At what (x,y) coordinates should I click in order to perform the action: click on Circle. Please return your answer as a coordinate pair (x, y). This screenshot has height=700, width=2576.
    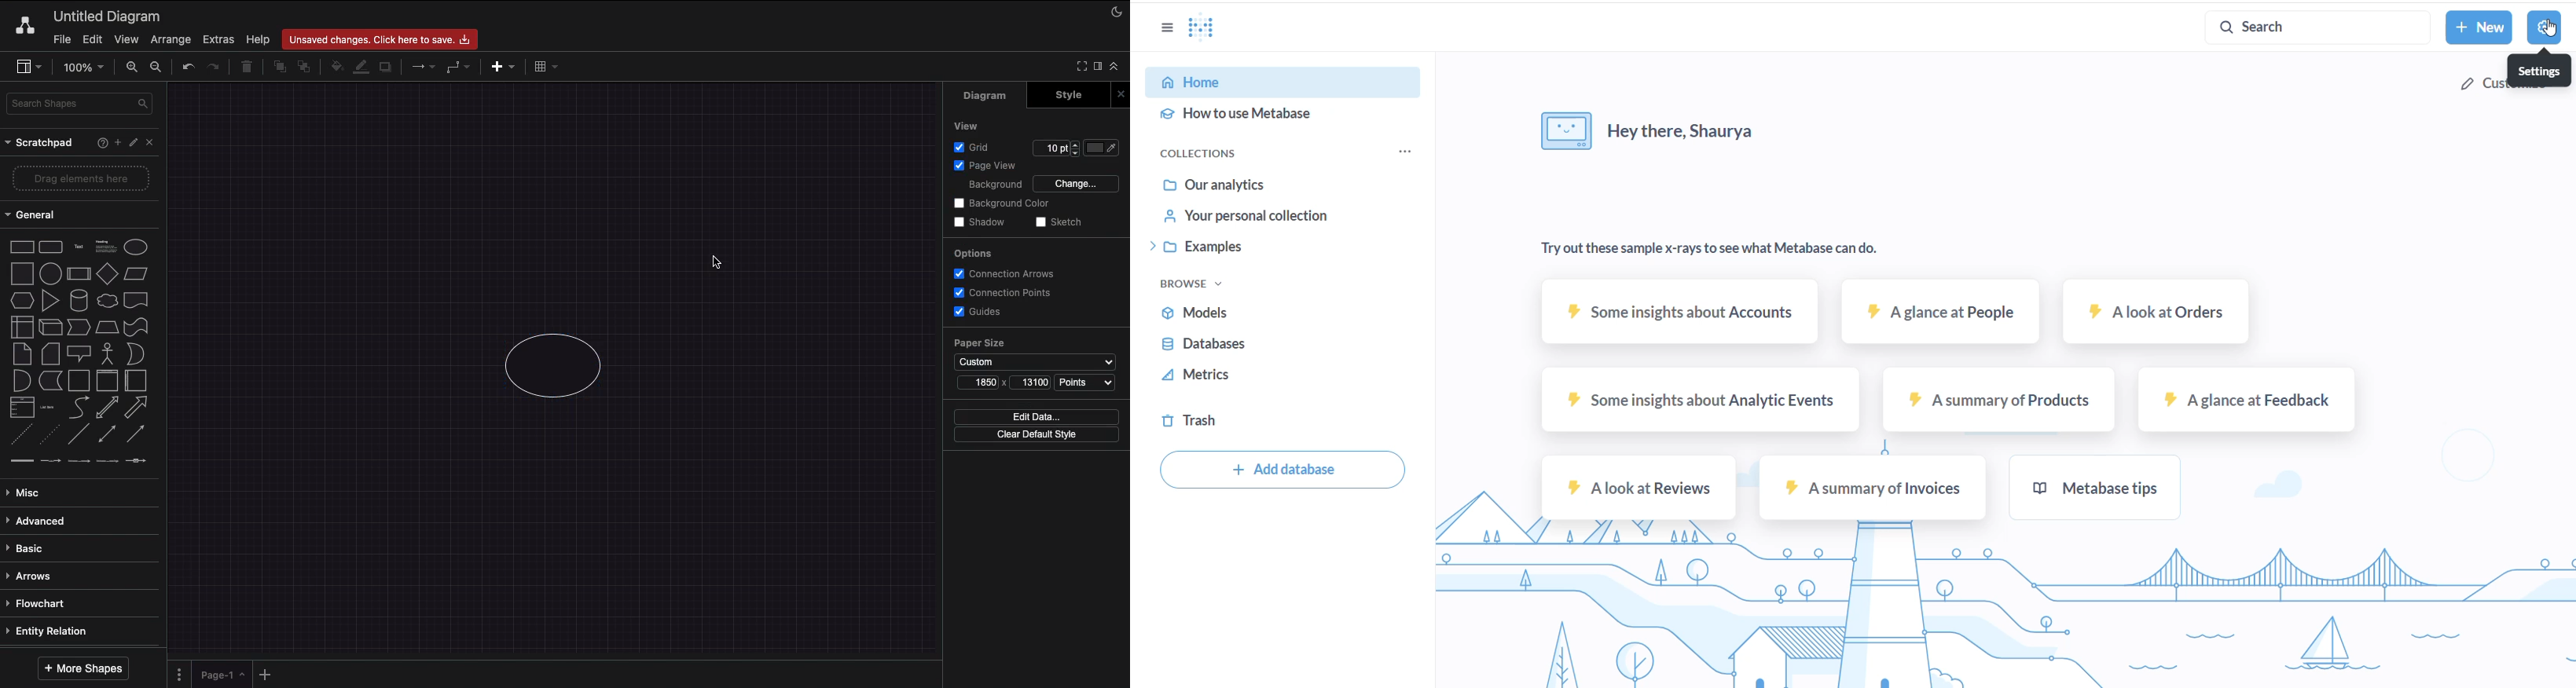
    Looking at the image, I should click on (50, 272).